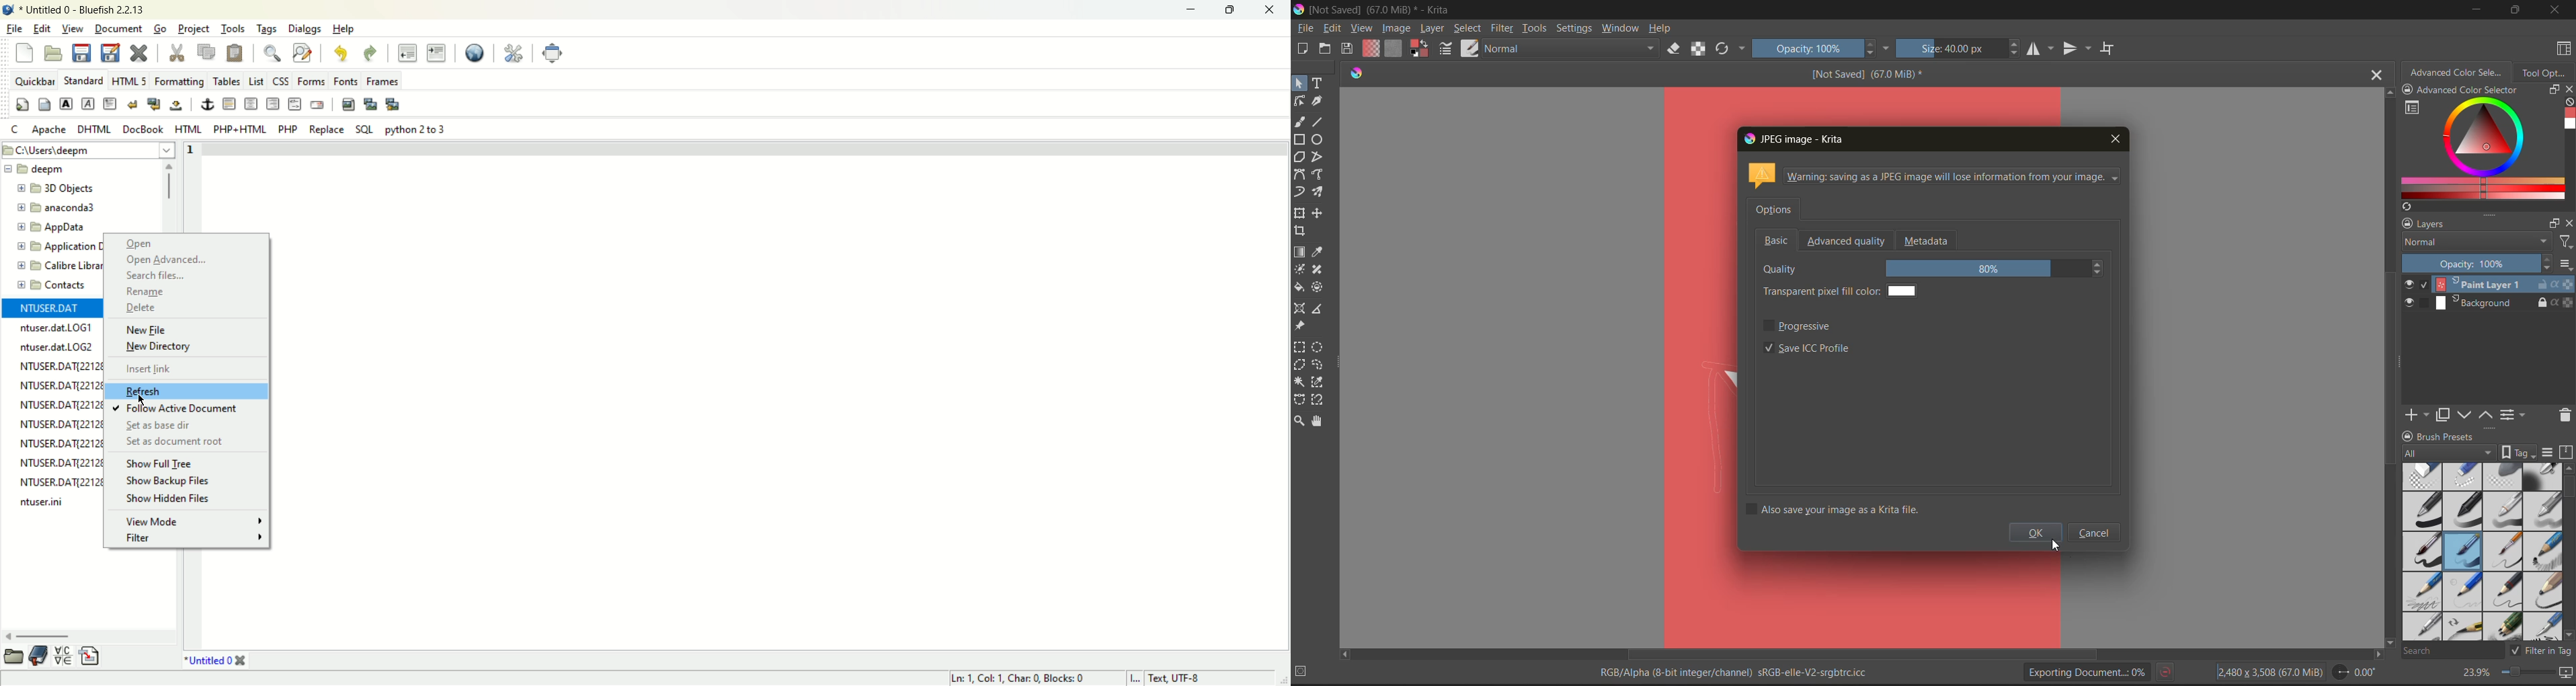 The height and width of the screenshot is (700, 2576). What do you see at coordinates (328, 130) in the screenshot?
I see `Replace` at bounding box center [328, 130].